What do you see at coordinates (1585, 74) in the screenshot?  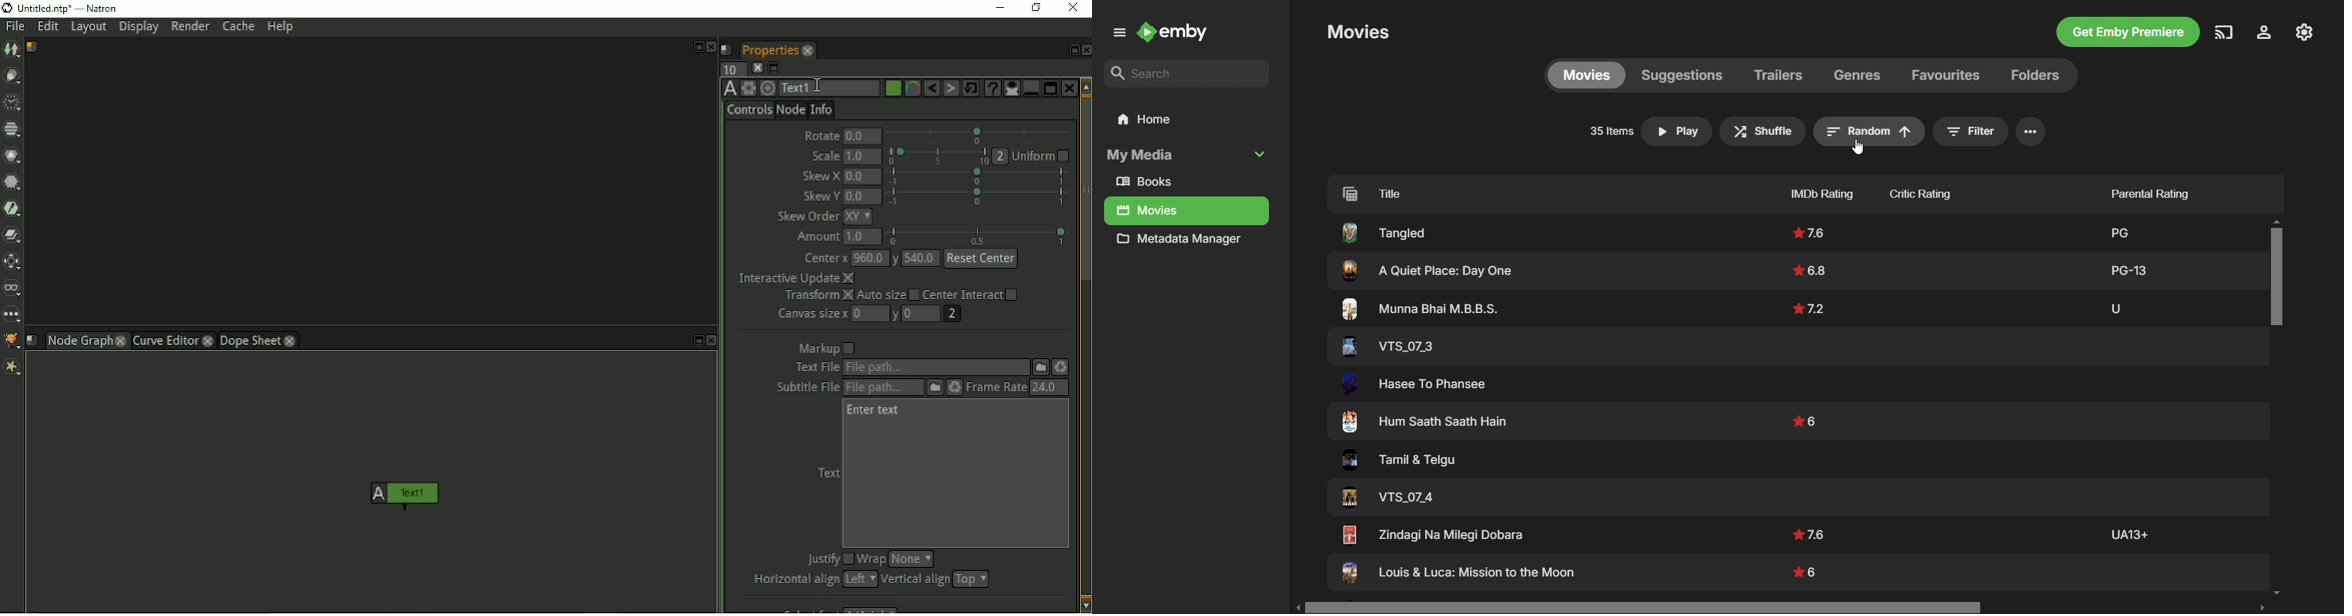 I see `Movies` at bounding box center [1585, 74].